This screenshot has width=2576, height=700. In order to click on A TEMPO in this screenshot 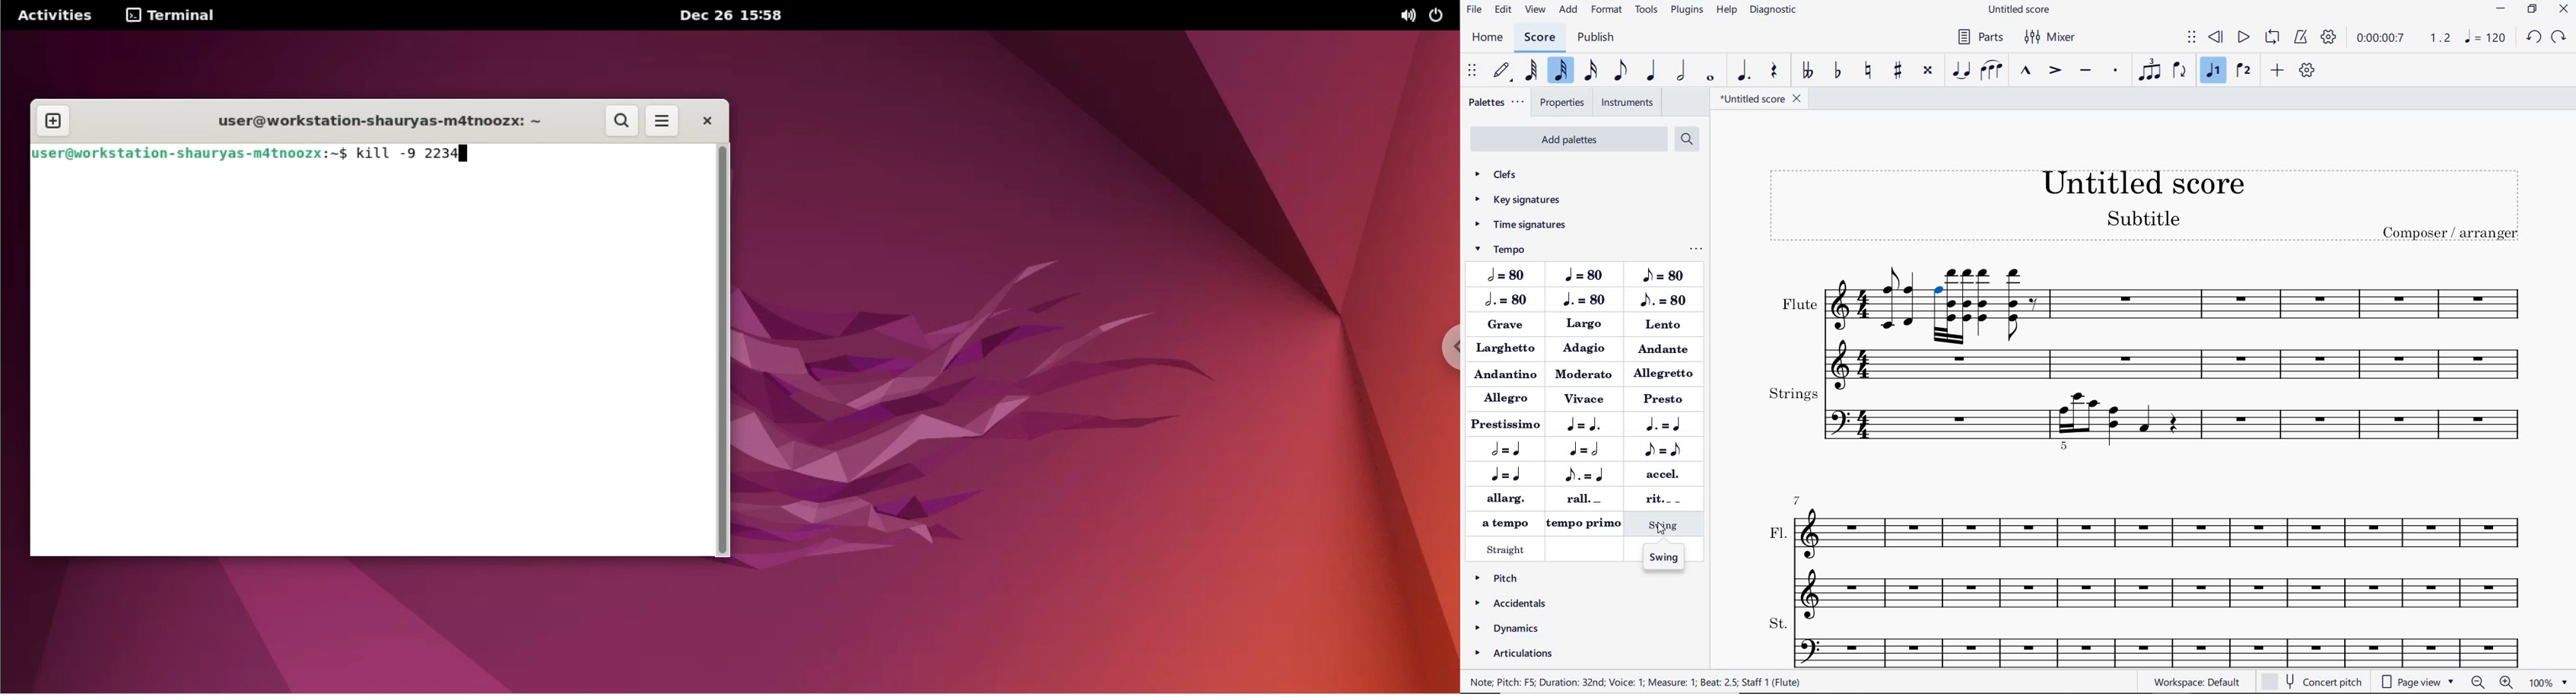, I will do `click(1502, 521)`.